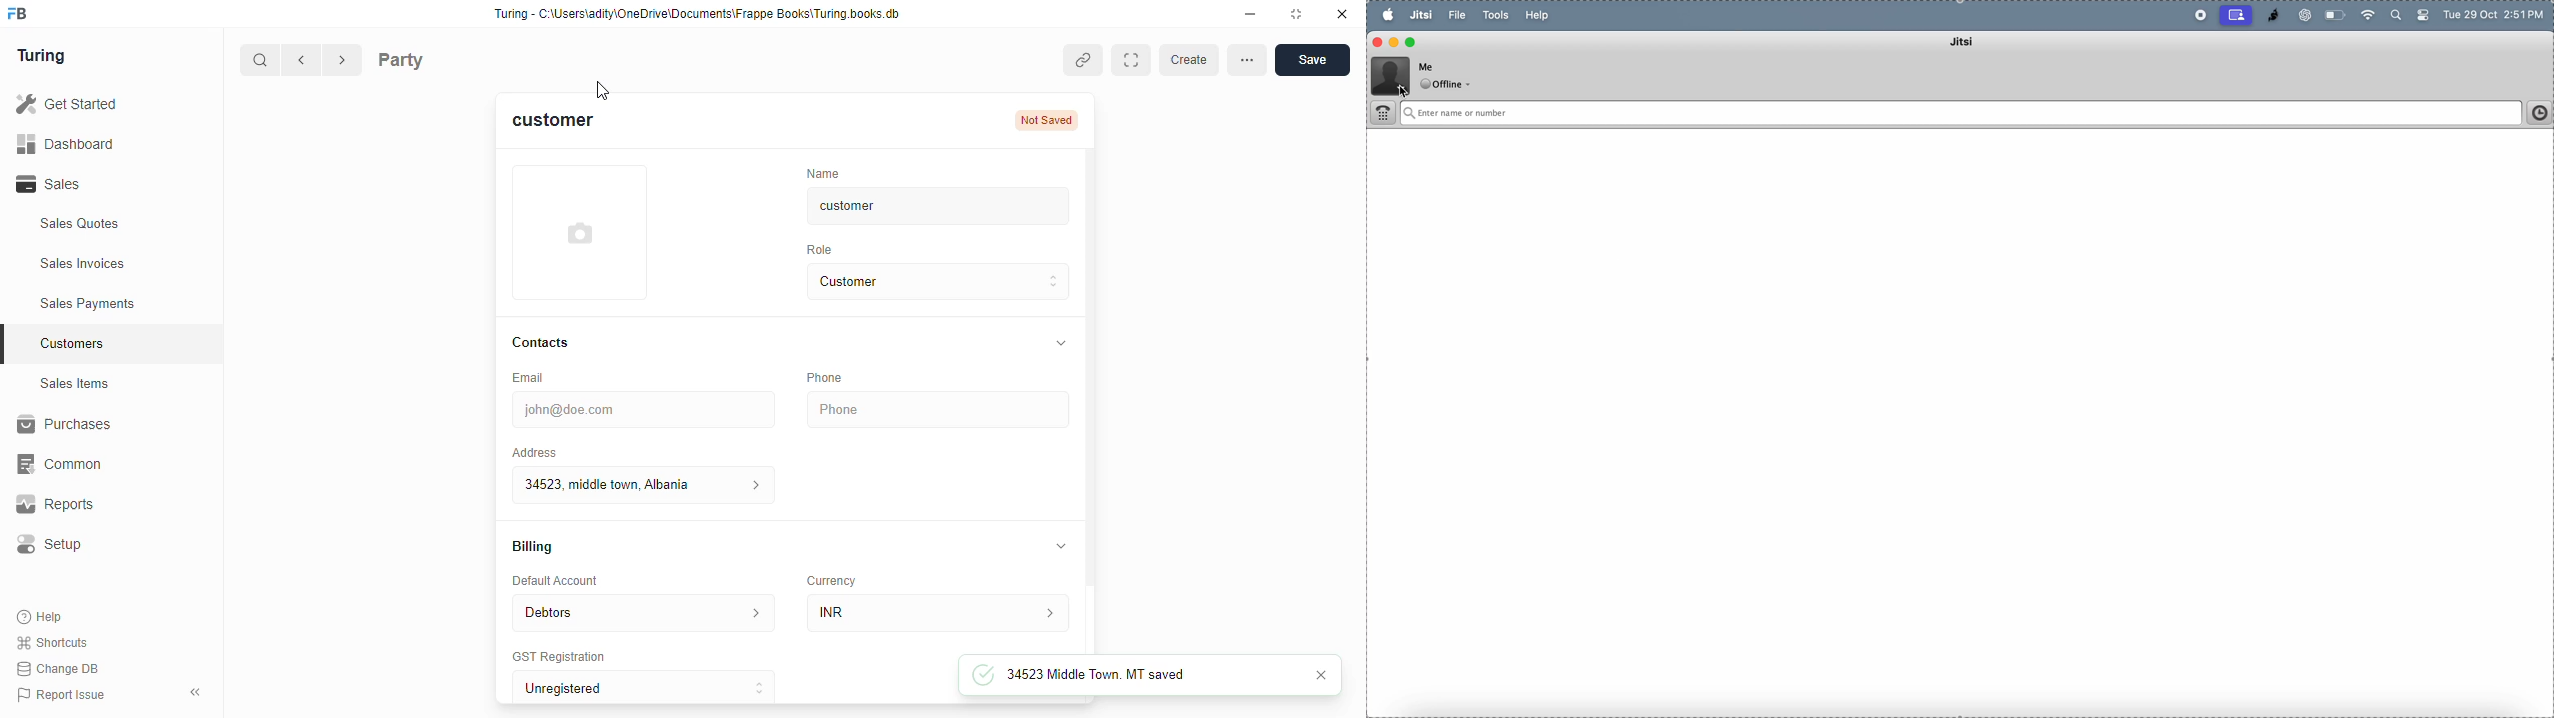 This screenshot has height=728, width=2576. I want to click on close, so click(1345, 14).